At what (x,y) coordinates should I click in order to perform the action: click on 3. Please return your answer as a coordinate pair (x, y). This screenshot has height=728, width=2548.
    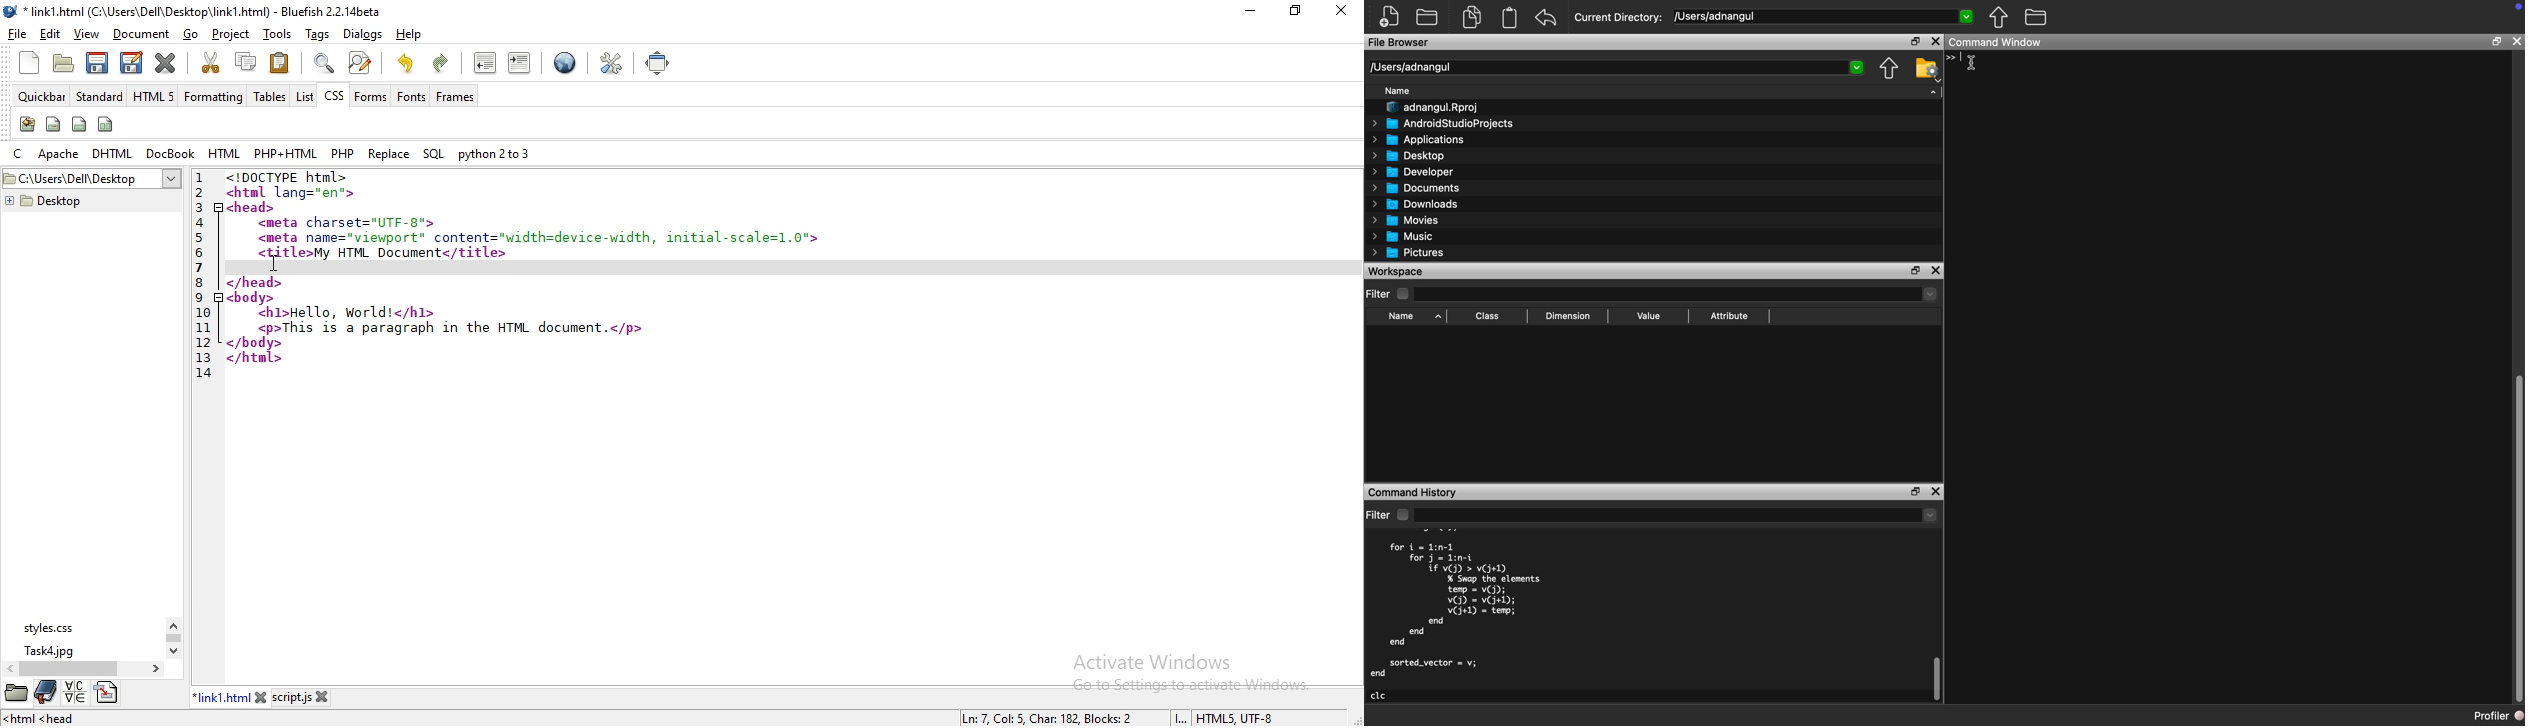
    Looking at the image, I should click on (201, 208).